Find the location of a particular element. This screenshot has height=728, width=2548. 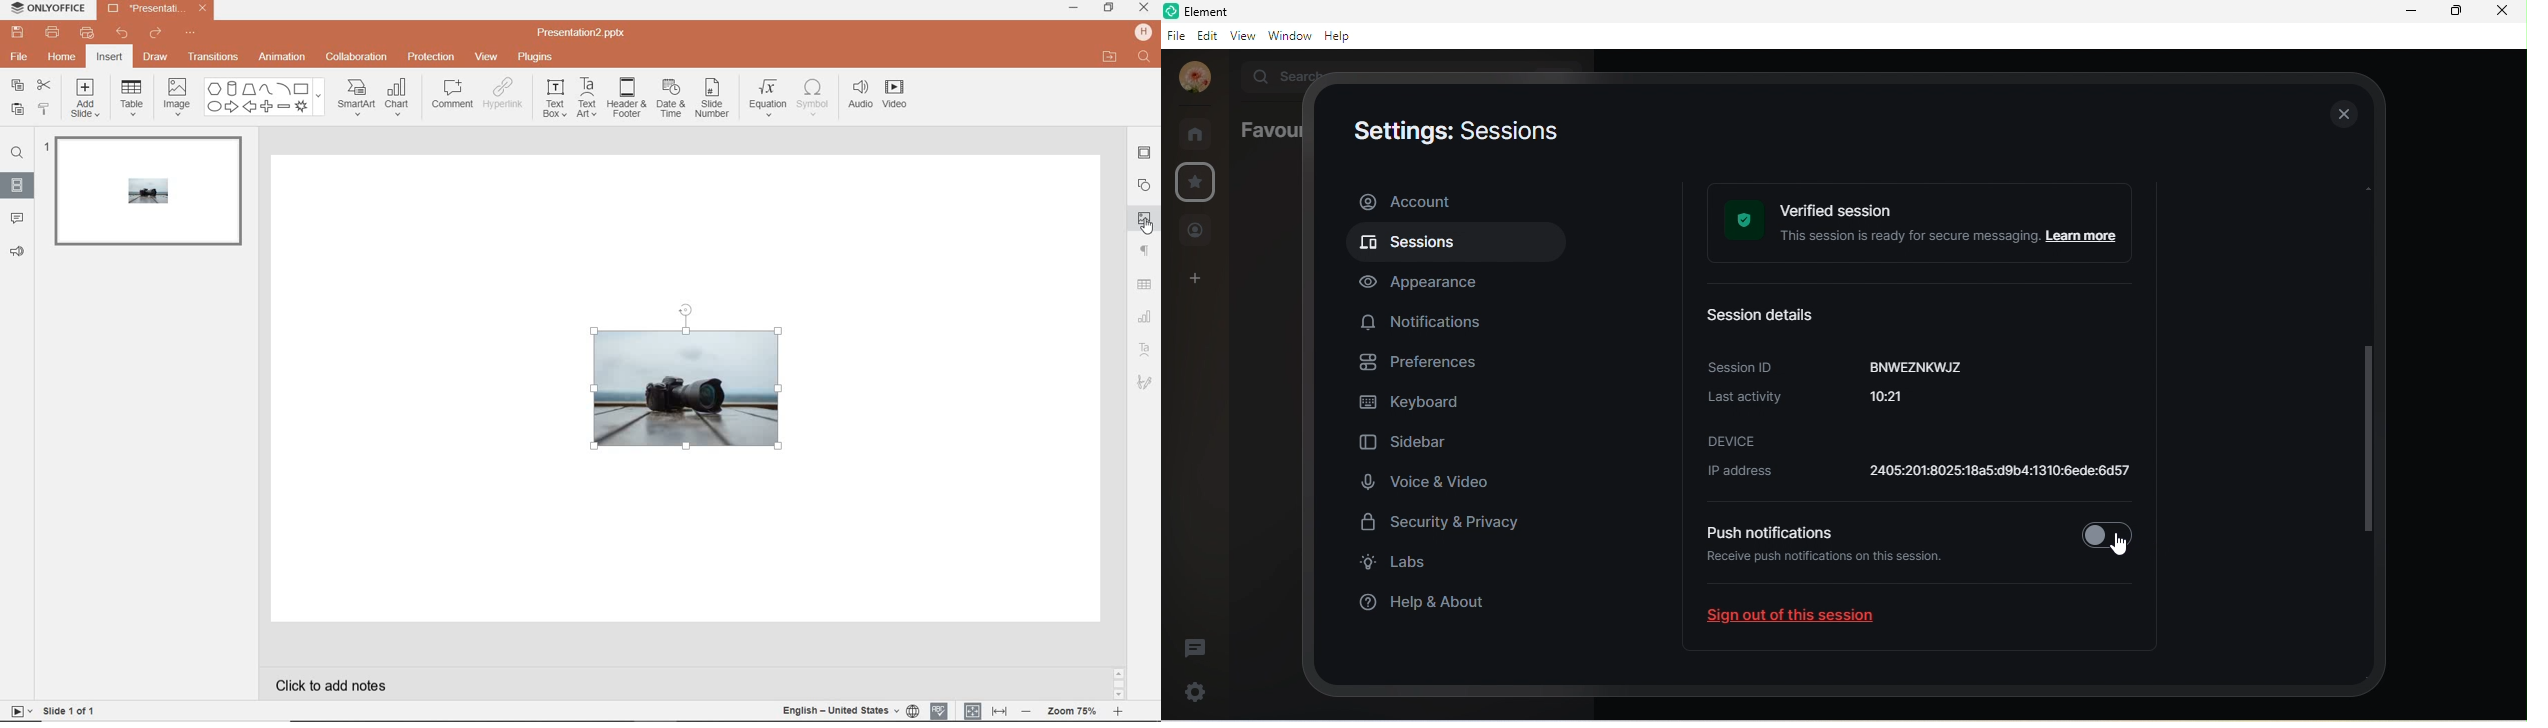

save is located at coordinates (18, 33).